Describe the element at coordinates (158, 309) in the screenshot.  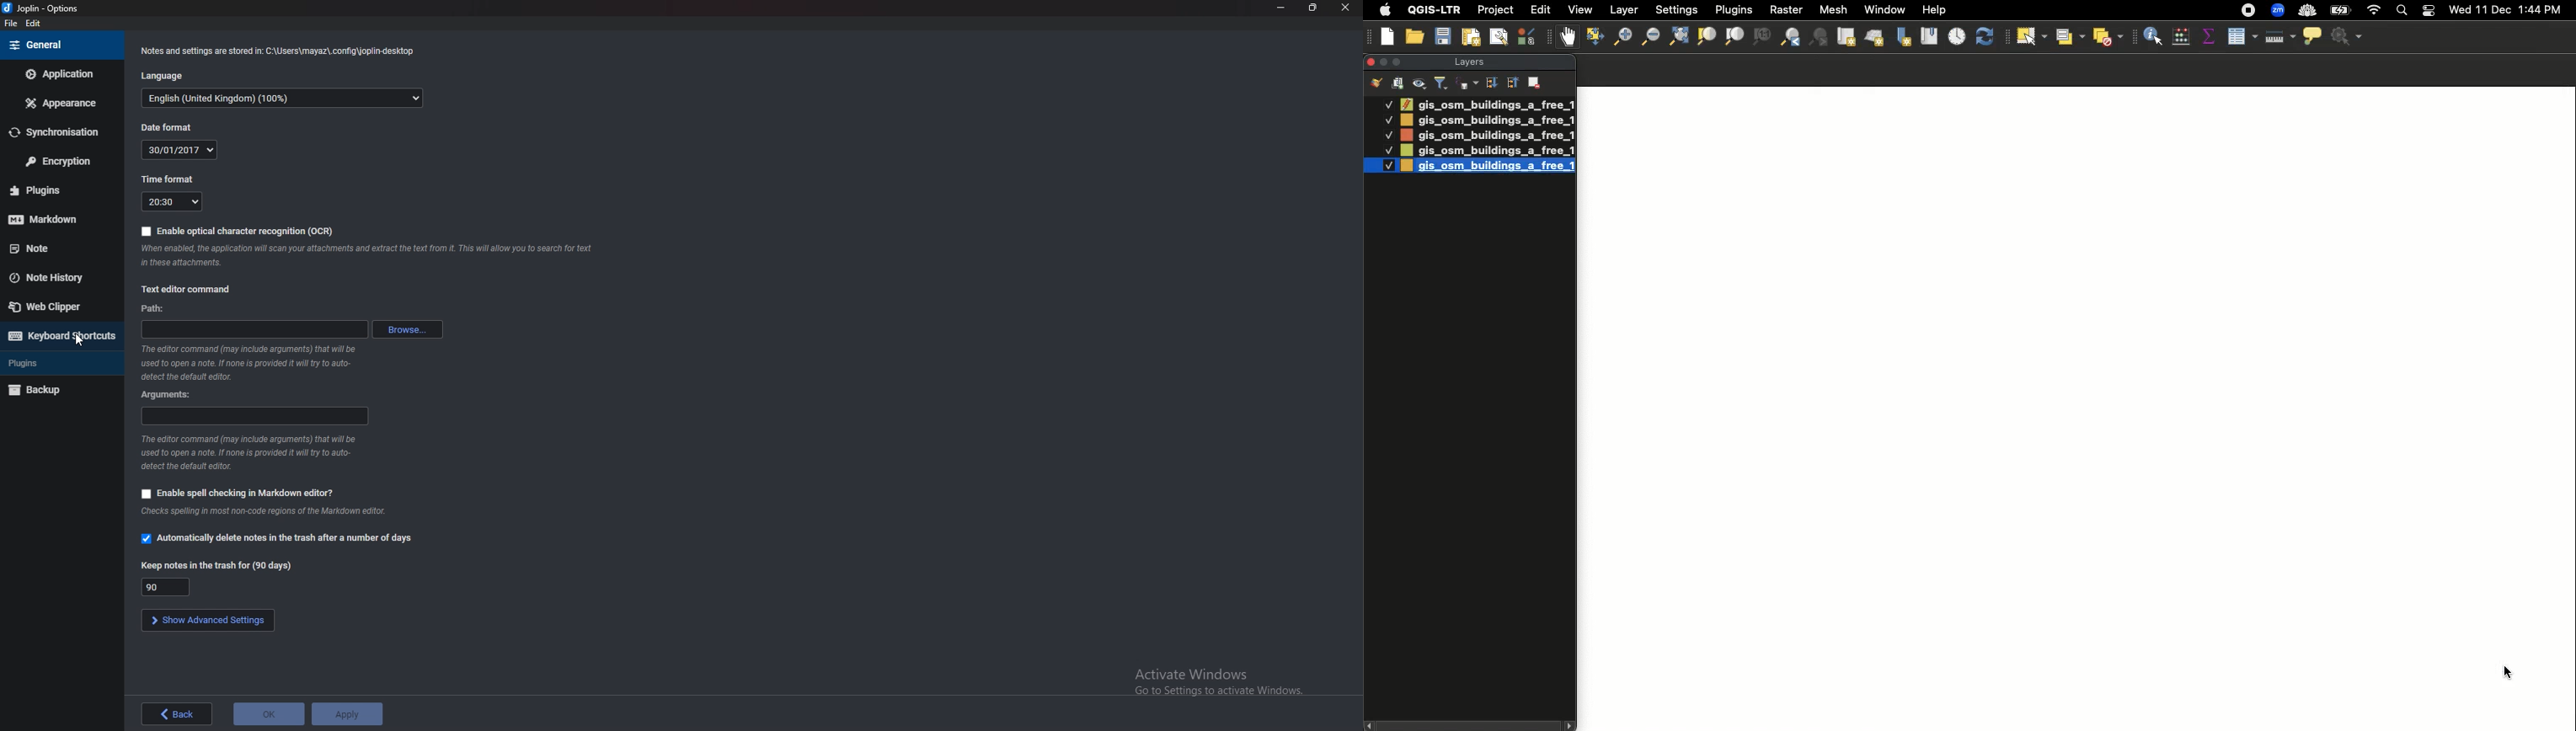
I see `path` at that location.